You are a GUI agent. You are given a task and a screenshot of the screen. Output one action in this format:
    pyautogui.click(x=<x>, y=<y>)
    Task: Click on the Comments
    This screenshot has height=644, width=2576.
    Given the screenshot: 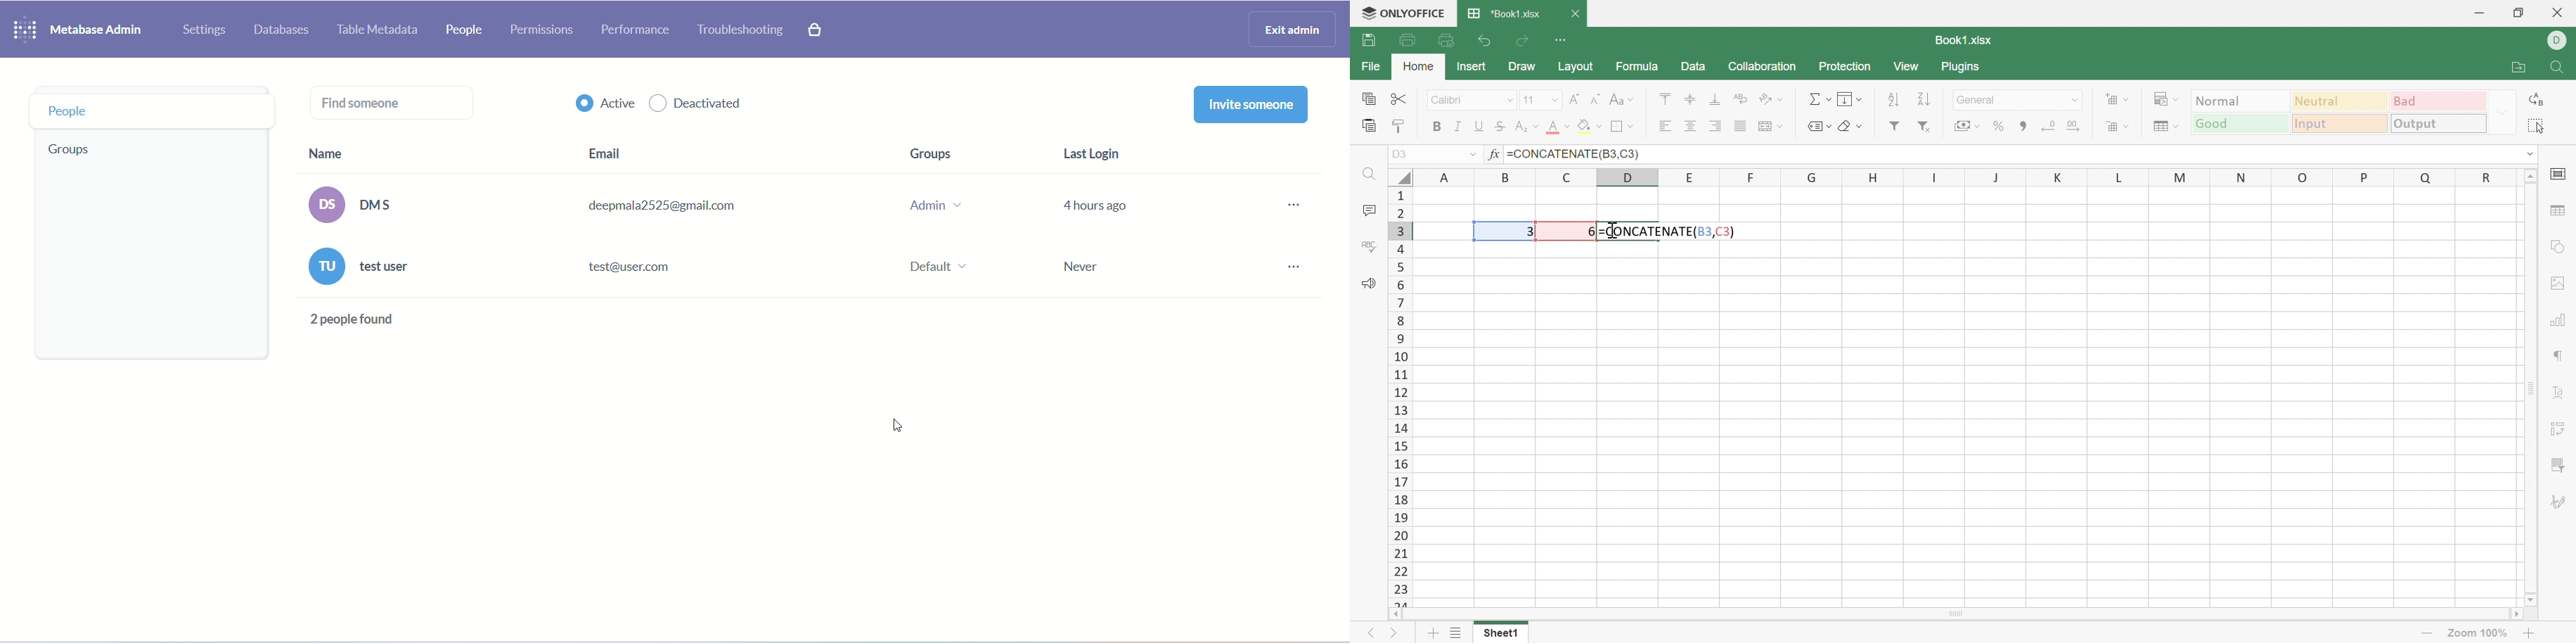 What is the action you would take?
    pyautogui.click(x=1370, y=211)
    